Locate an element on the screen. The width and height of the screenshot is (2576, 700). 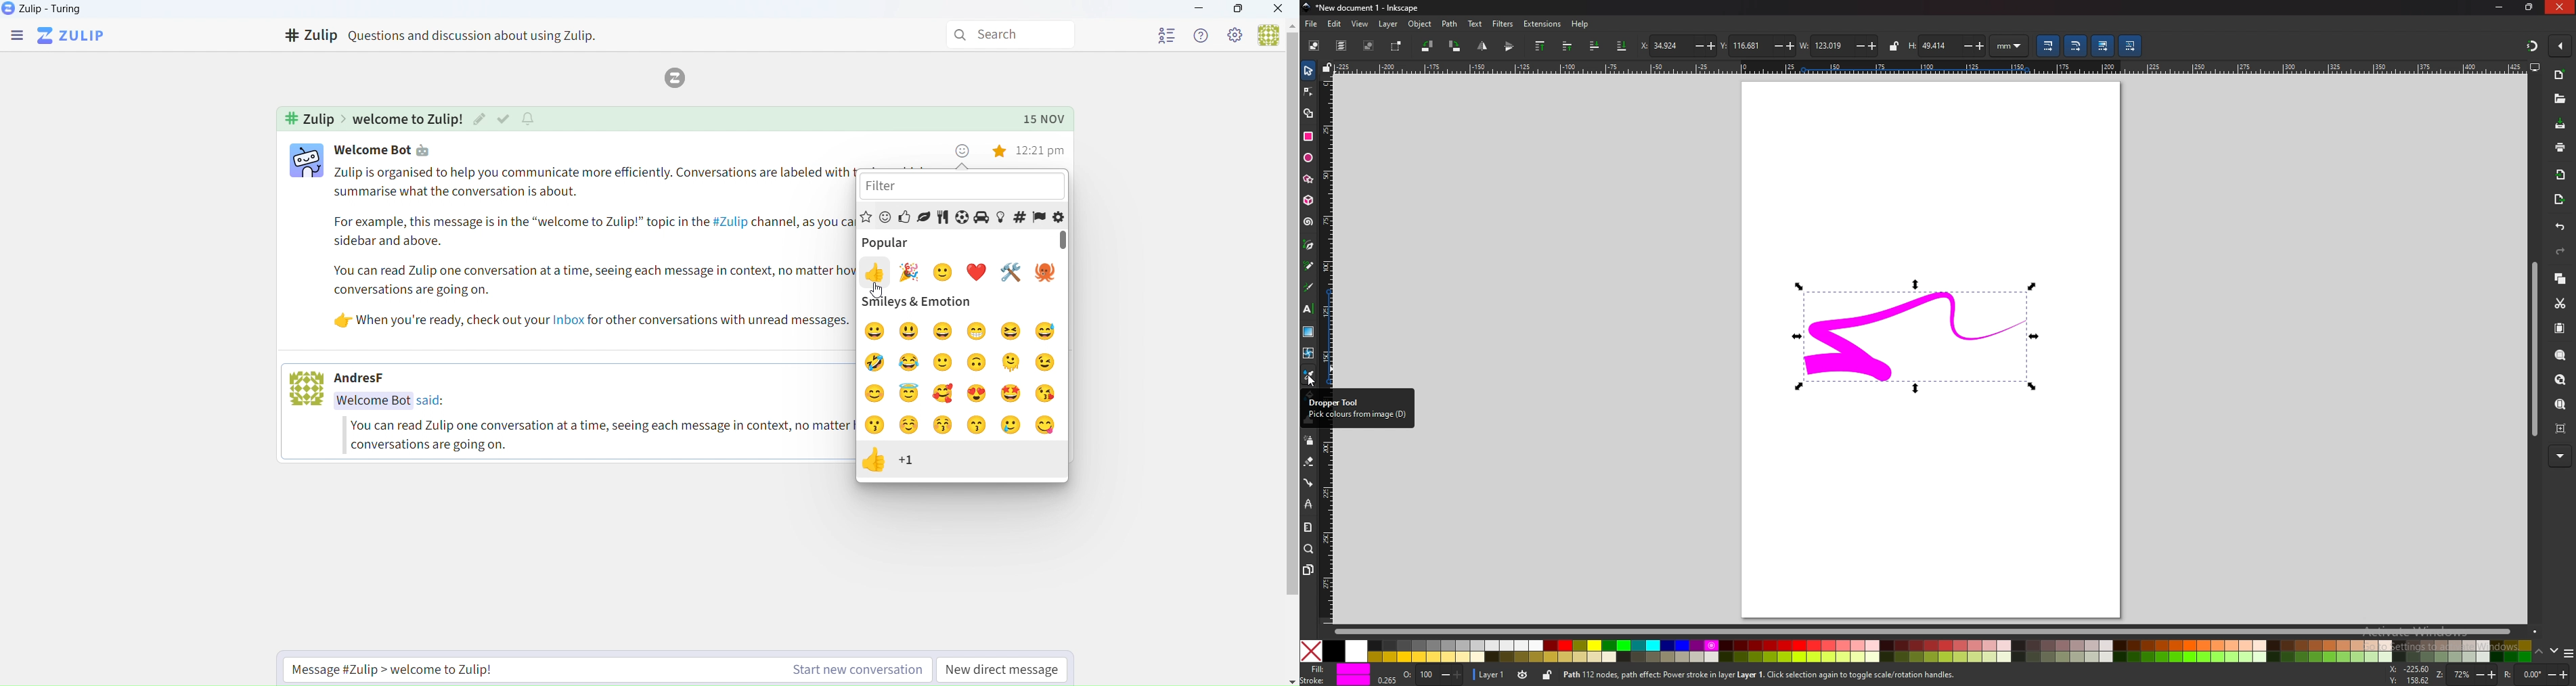
Search is located at coordinates (1004, 32).